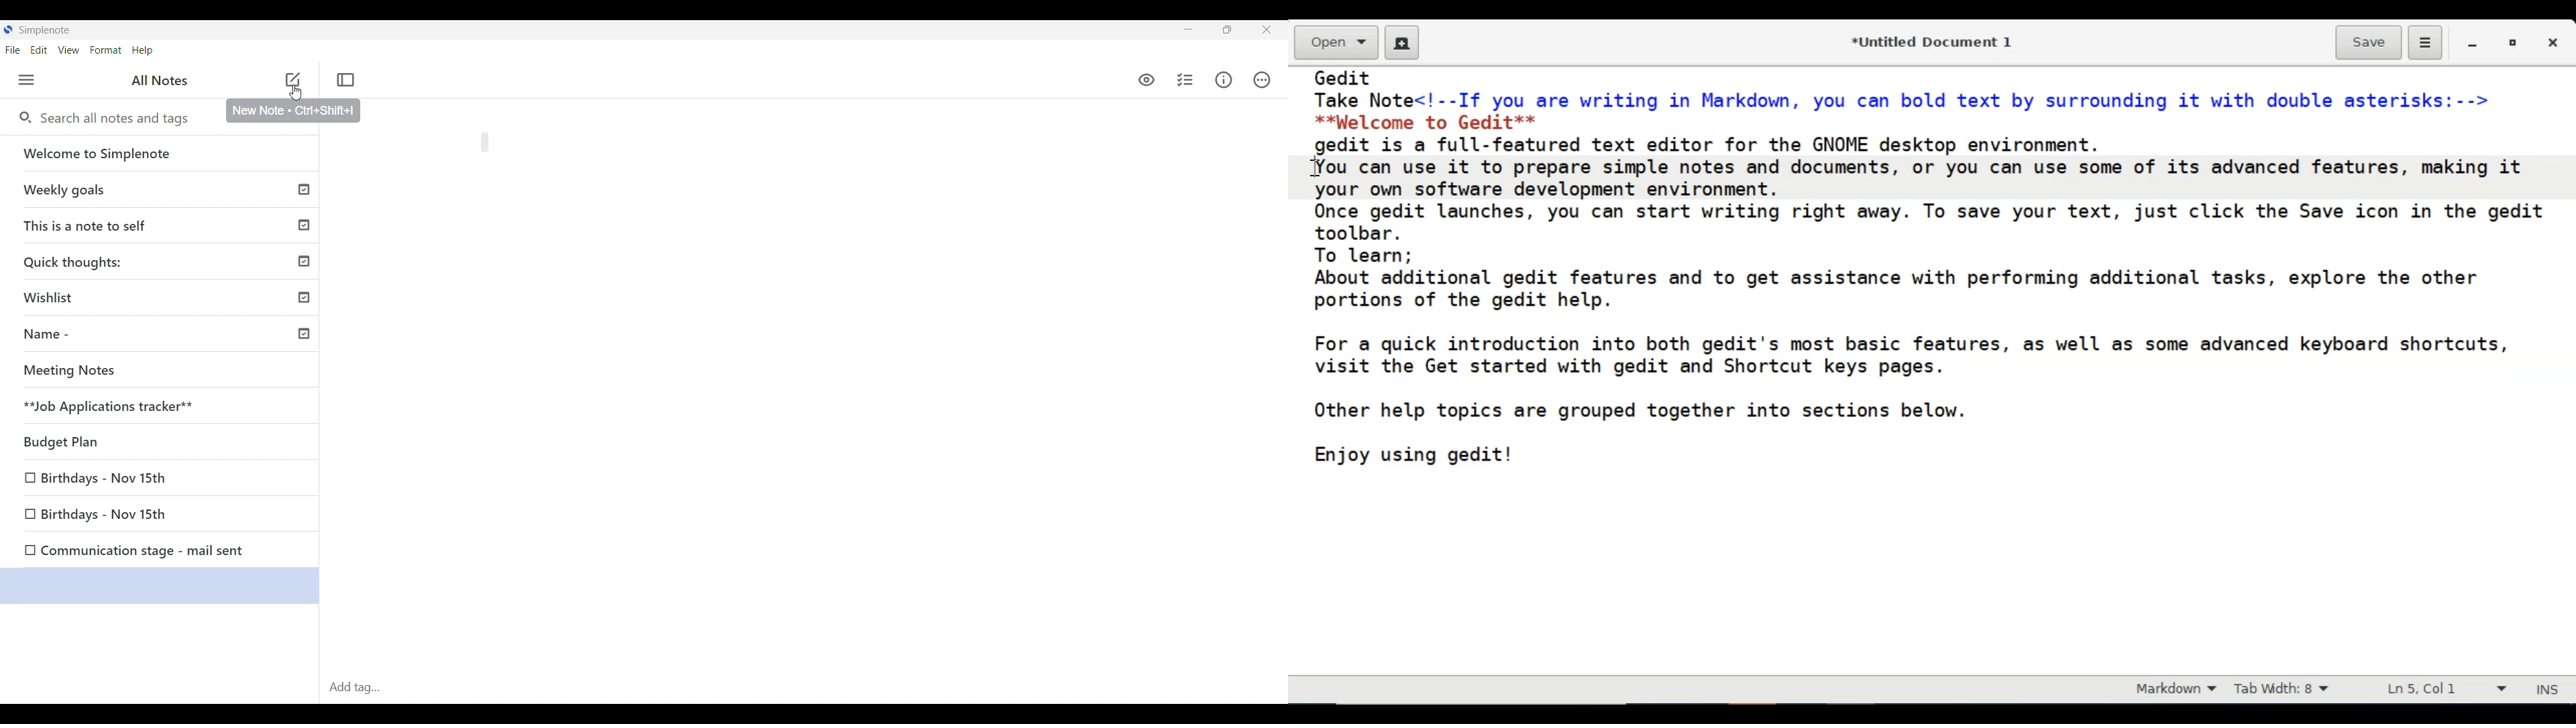 The width and height of the screenshot is (2576, 728). What do you see at coordinates (160, 81) in the screenshot?
I see `All Notes` at bounding box center [160, 81].